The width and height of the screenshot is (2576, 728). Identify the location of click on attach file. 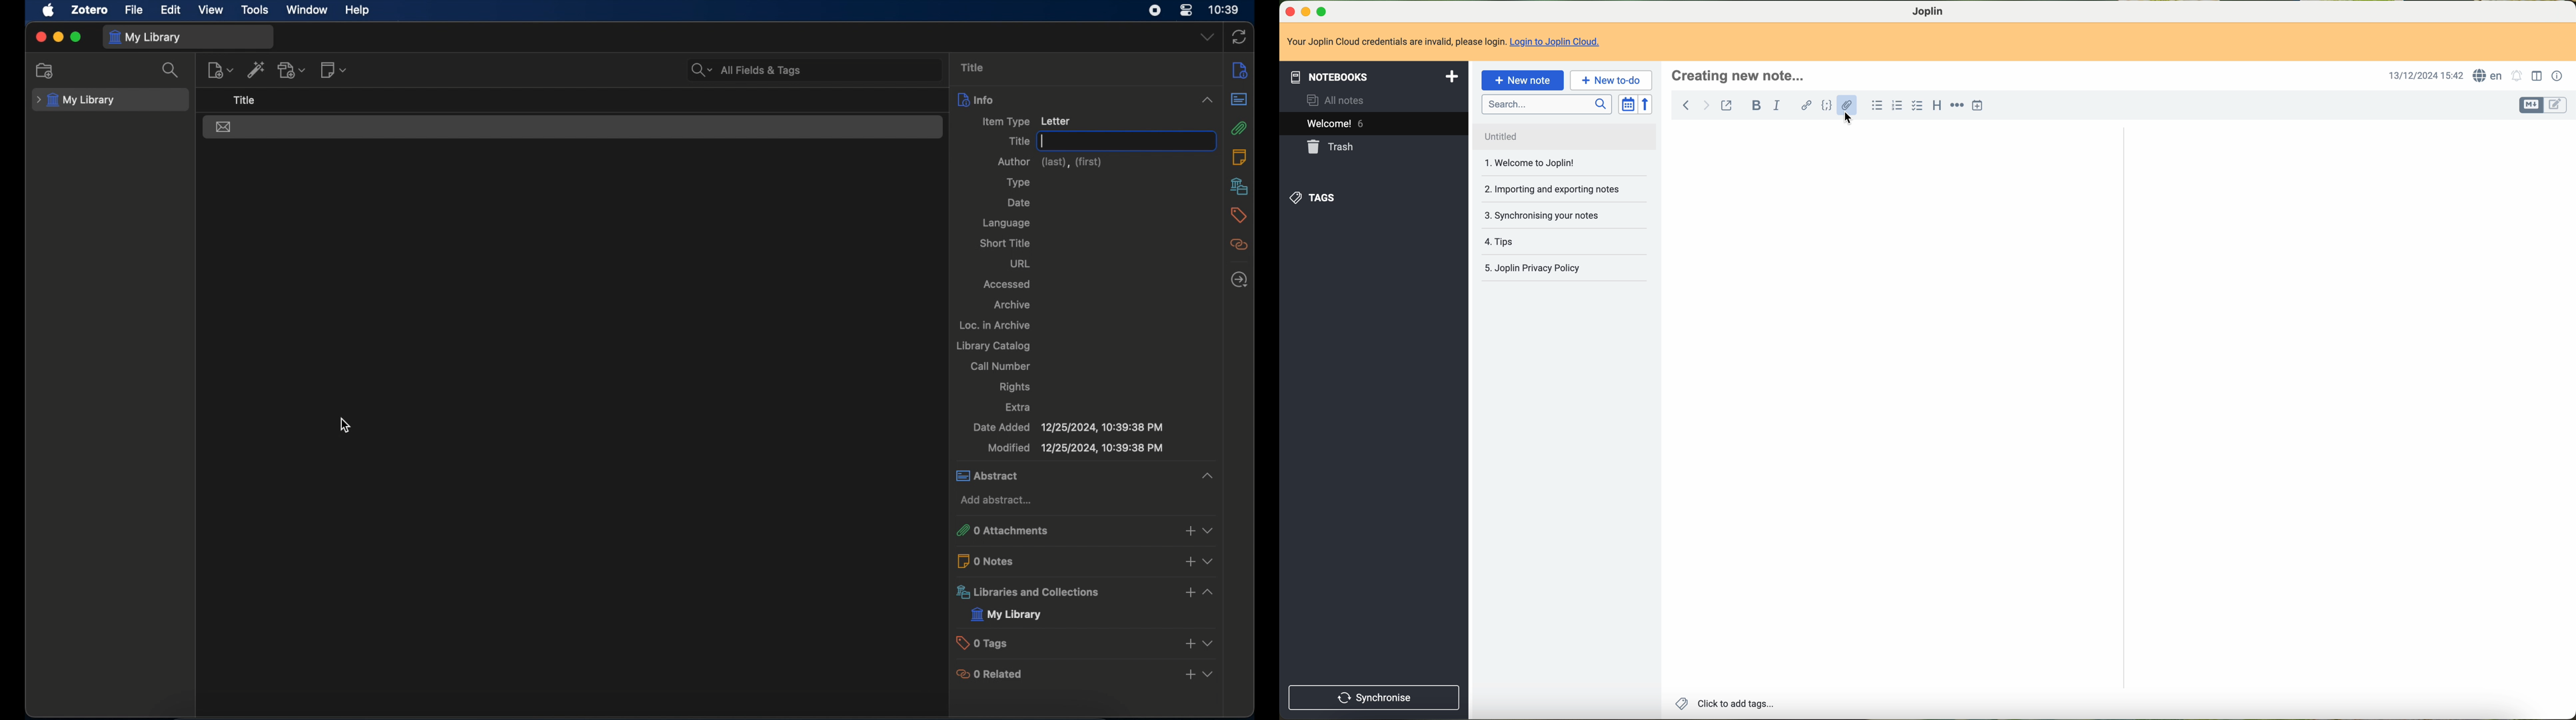
(1848, 110).